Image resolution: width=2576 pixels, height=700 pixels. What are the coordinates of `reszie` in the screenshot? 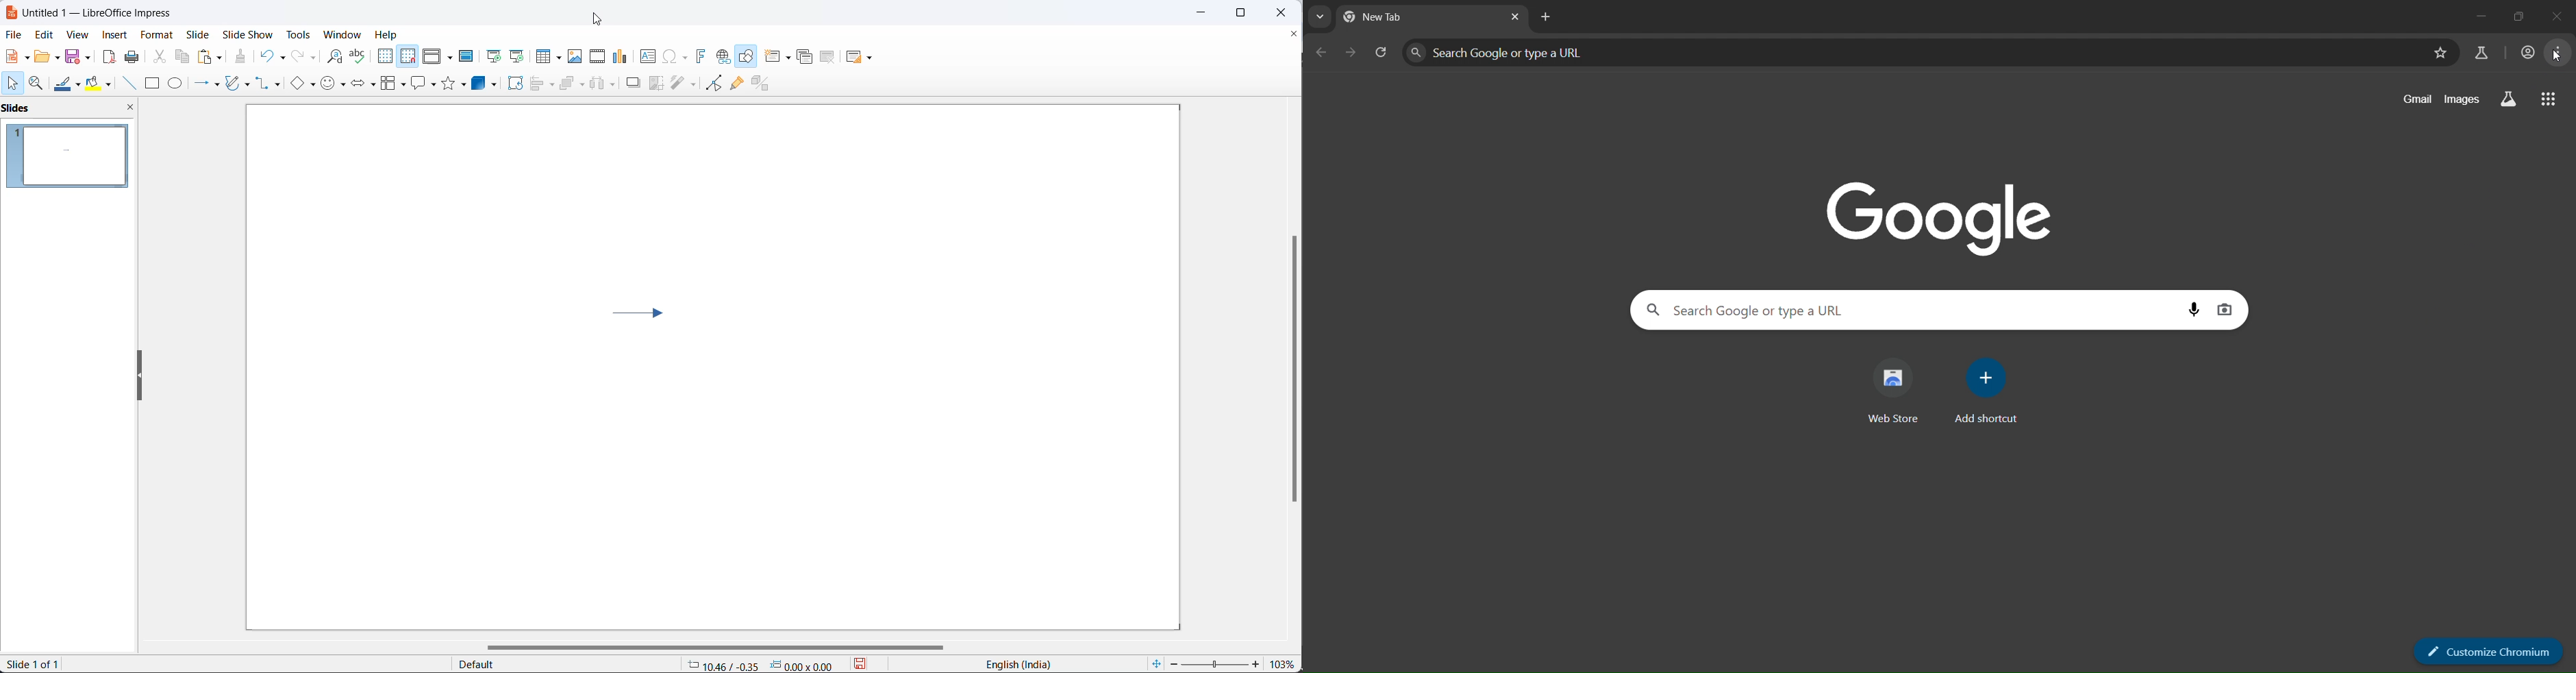 It's located at (137, 376).